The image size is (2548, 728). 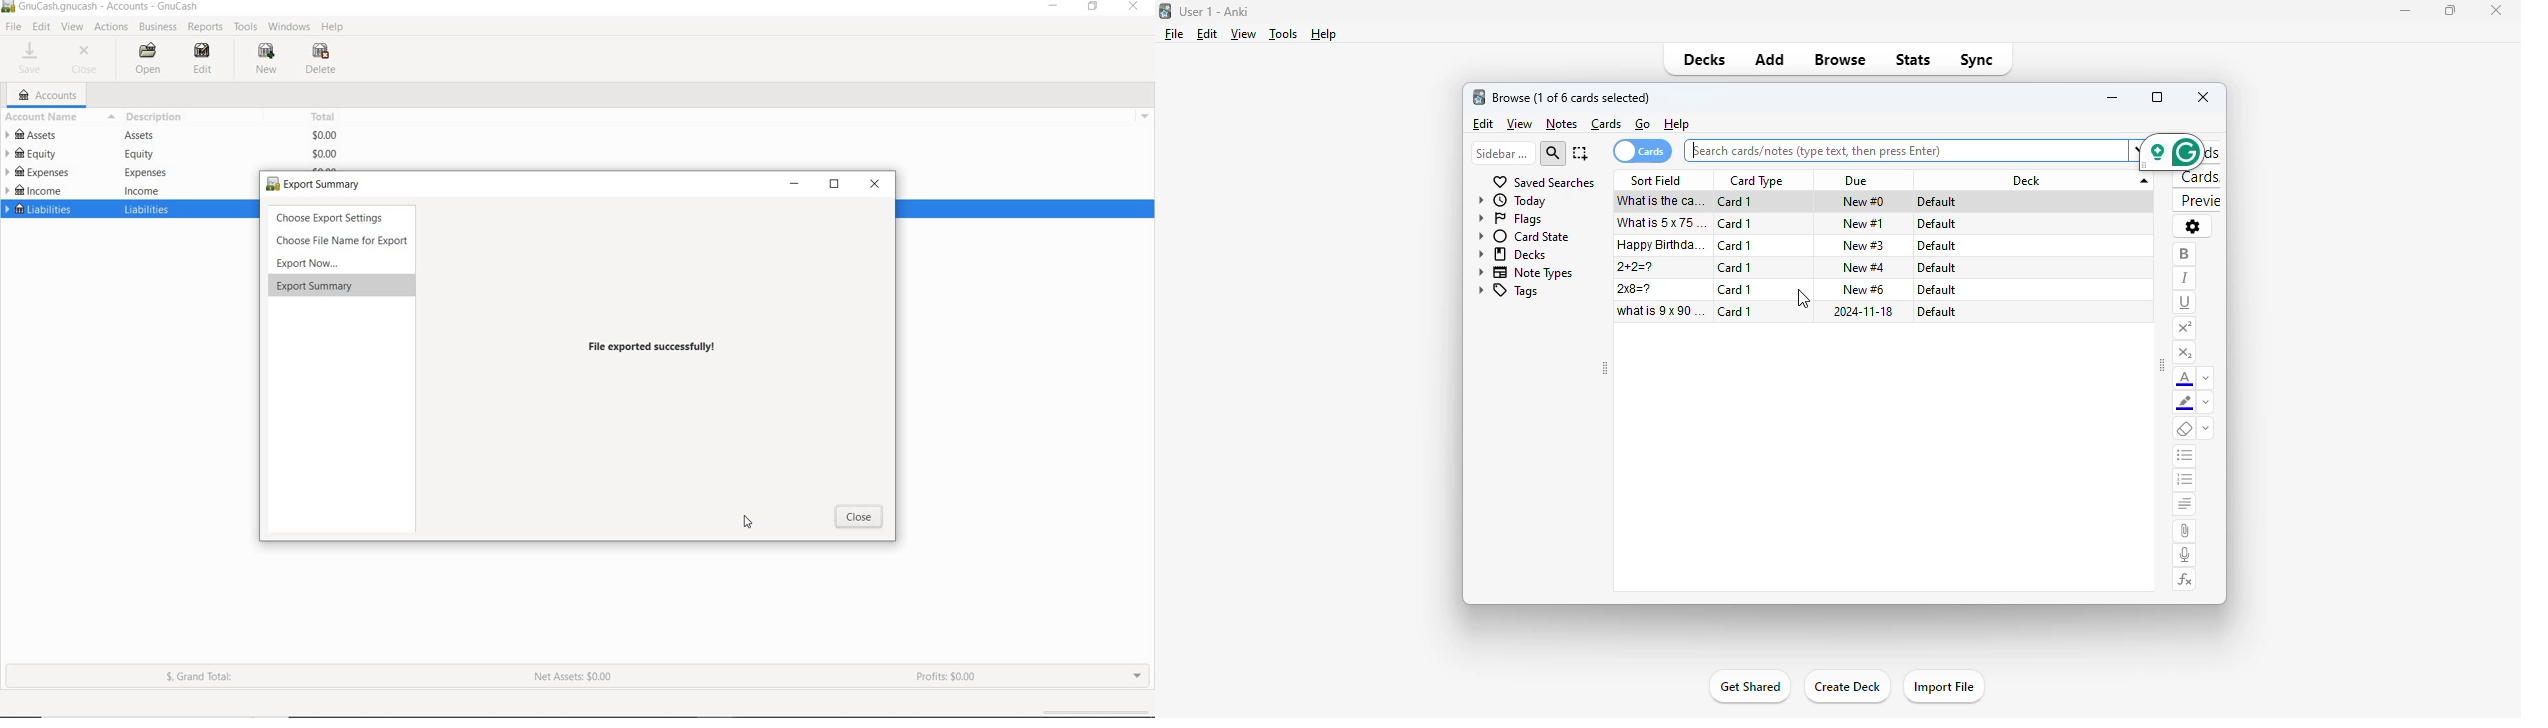 What do you see at coordinates (1554, 153) in the screenshot?
I see `search` at bounding box center [1554, 153].